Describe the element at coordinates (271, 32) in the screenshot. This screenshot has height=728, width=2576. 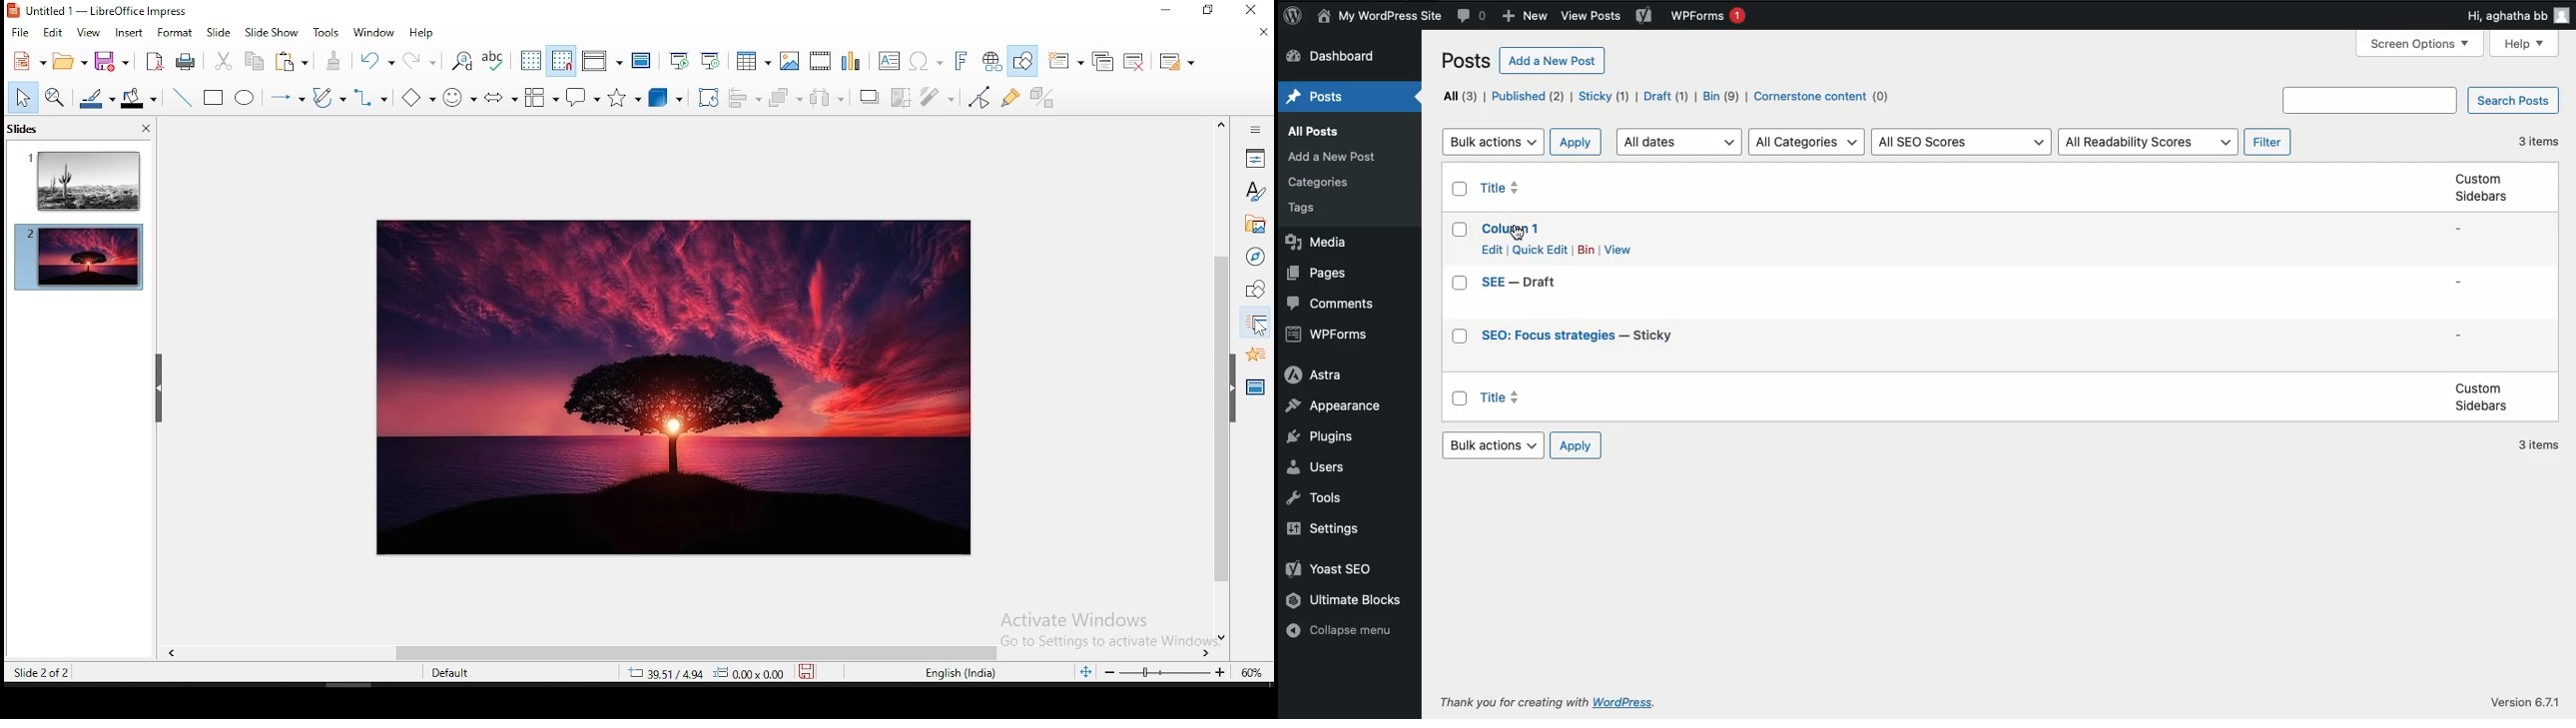
I see `slide show` at that location.